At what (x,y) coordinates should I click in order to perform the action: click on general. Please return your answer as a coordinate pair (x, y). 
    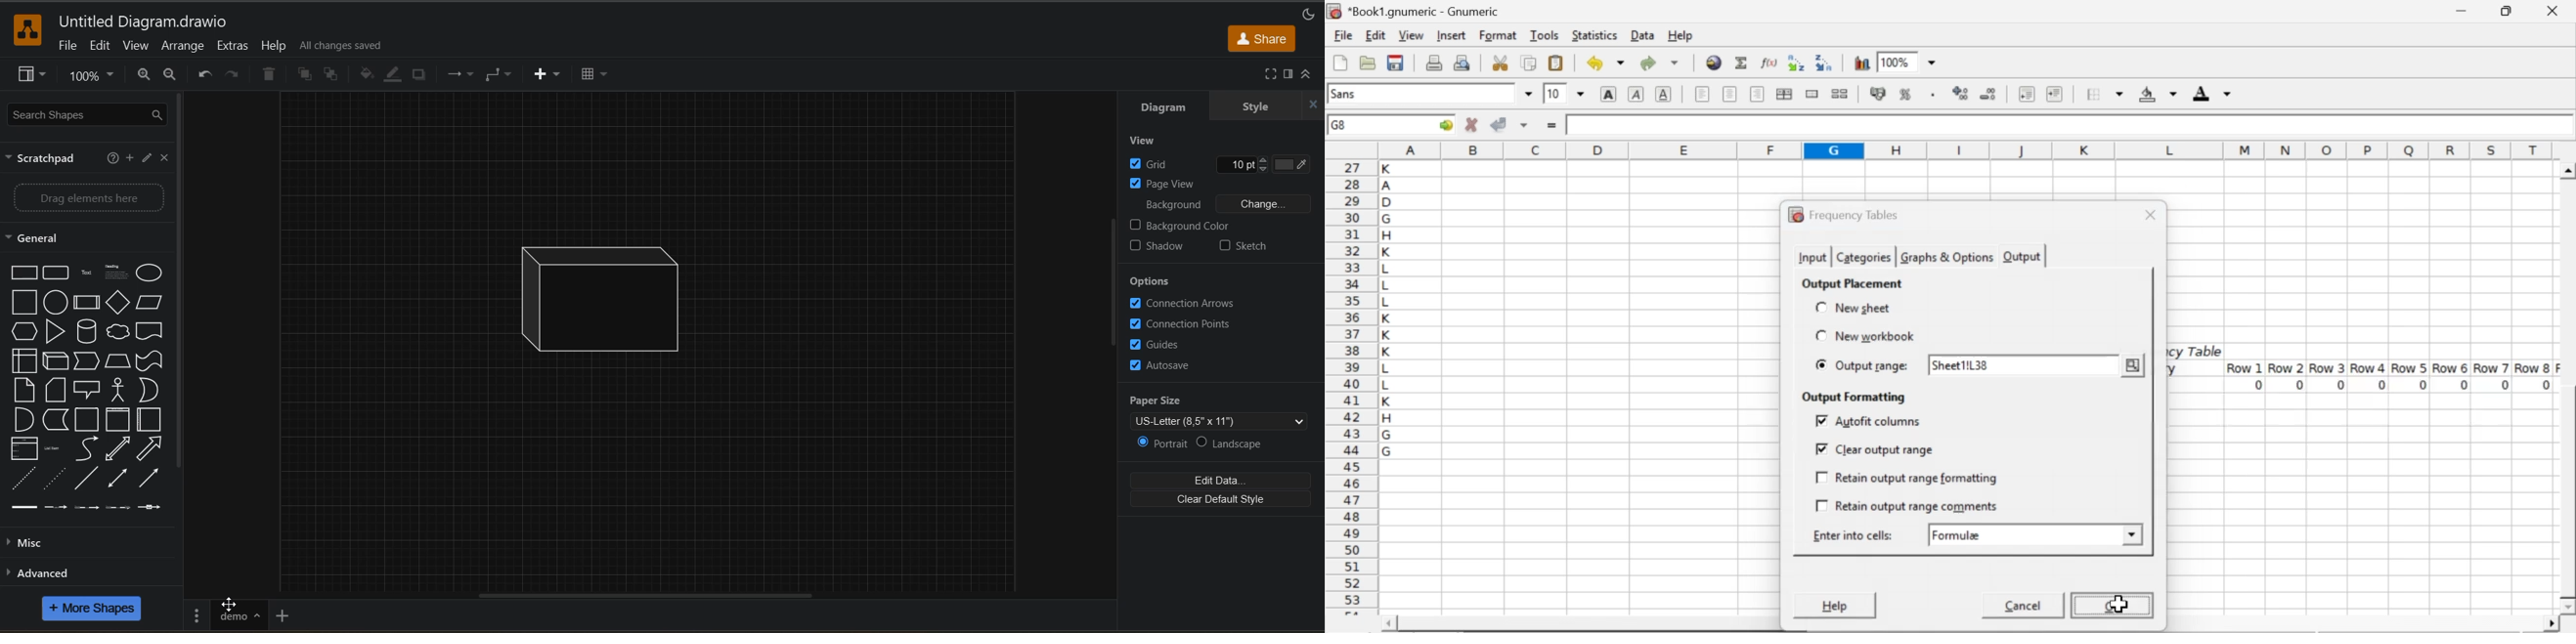
    Looking at the image, I should click on (36, 239).